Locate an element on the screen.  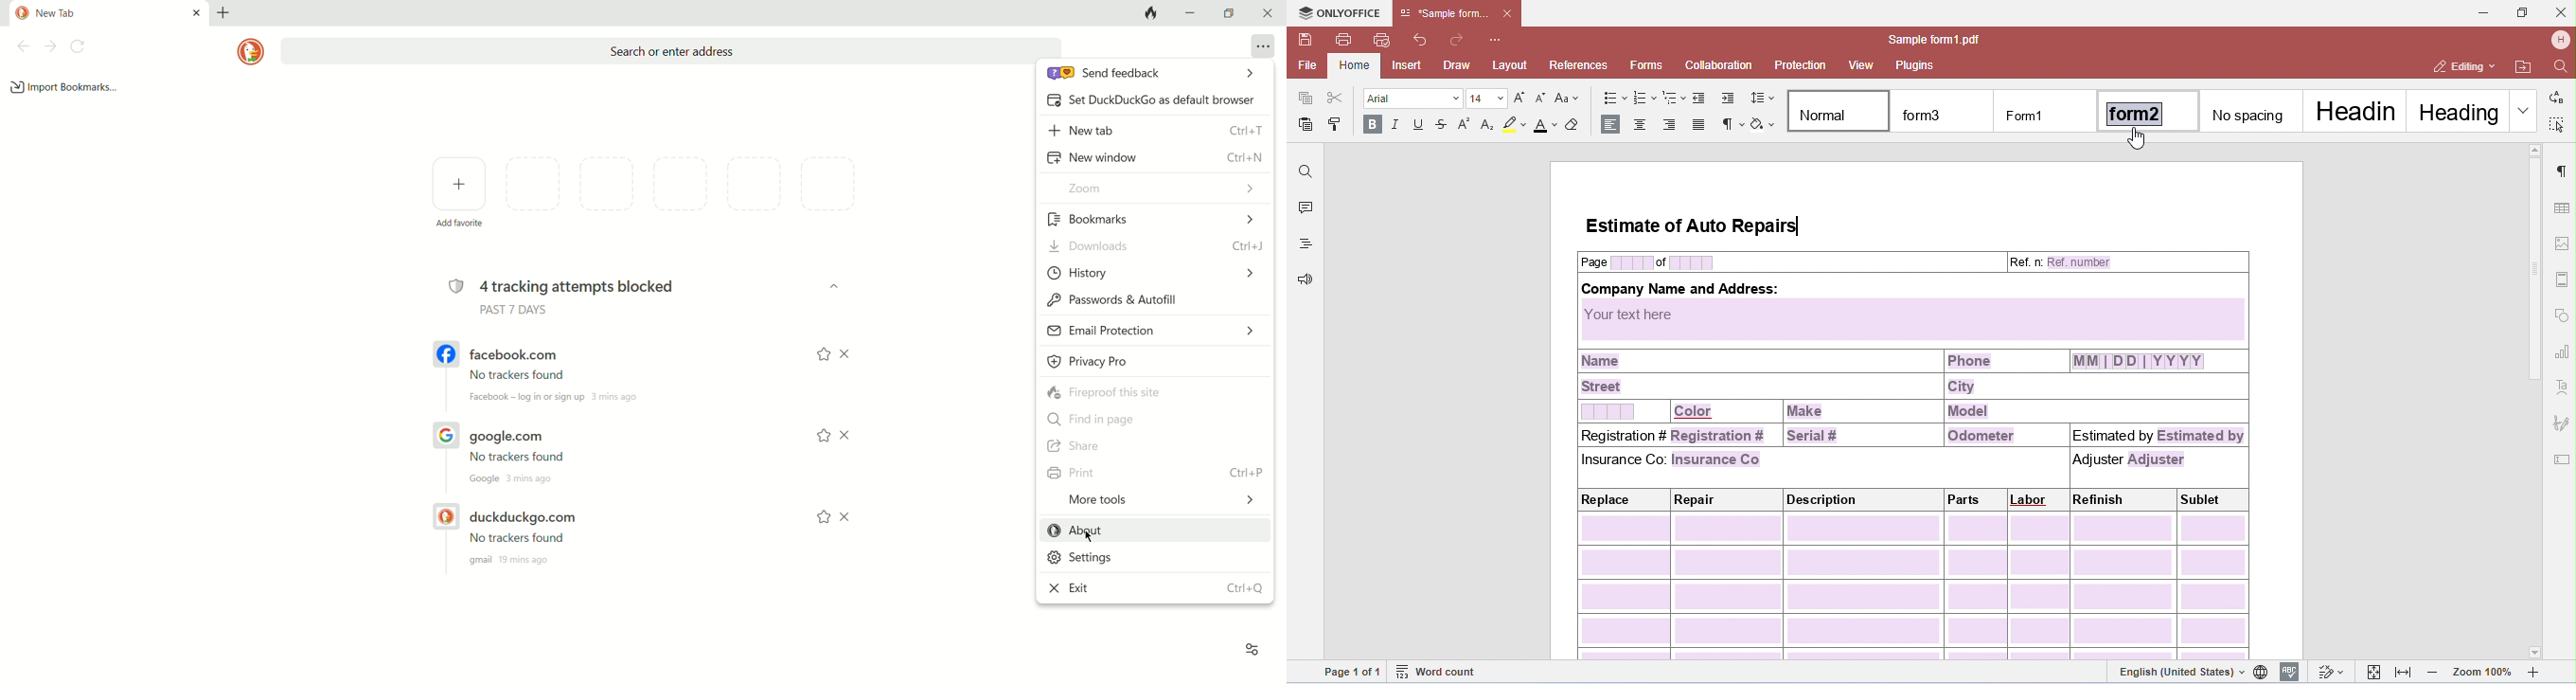
find in page is located at coordinates (1153, 416).